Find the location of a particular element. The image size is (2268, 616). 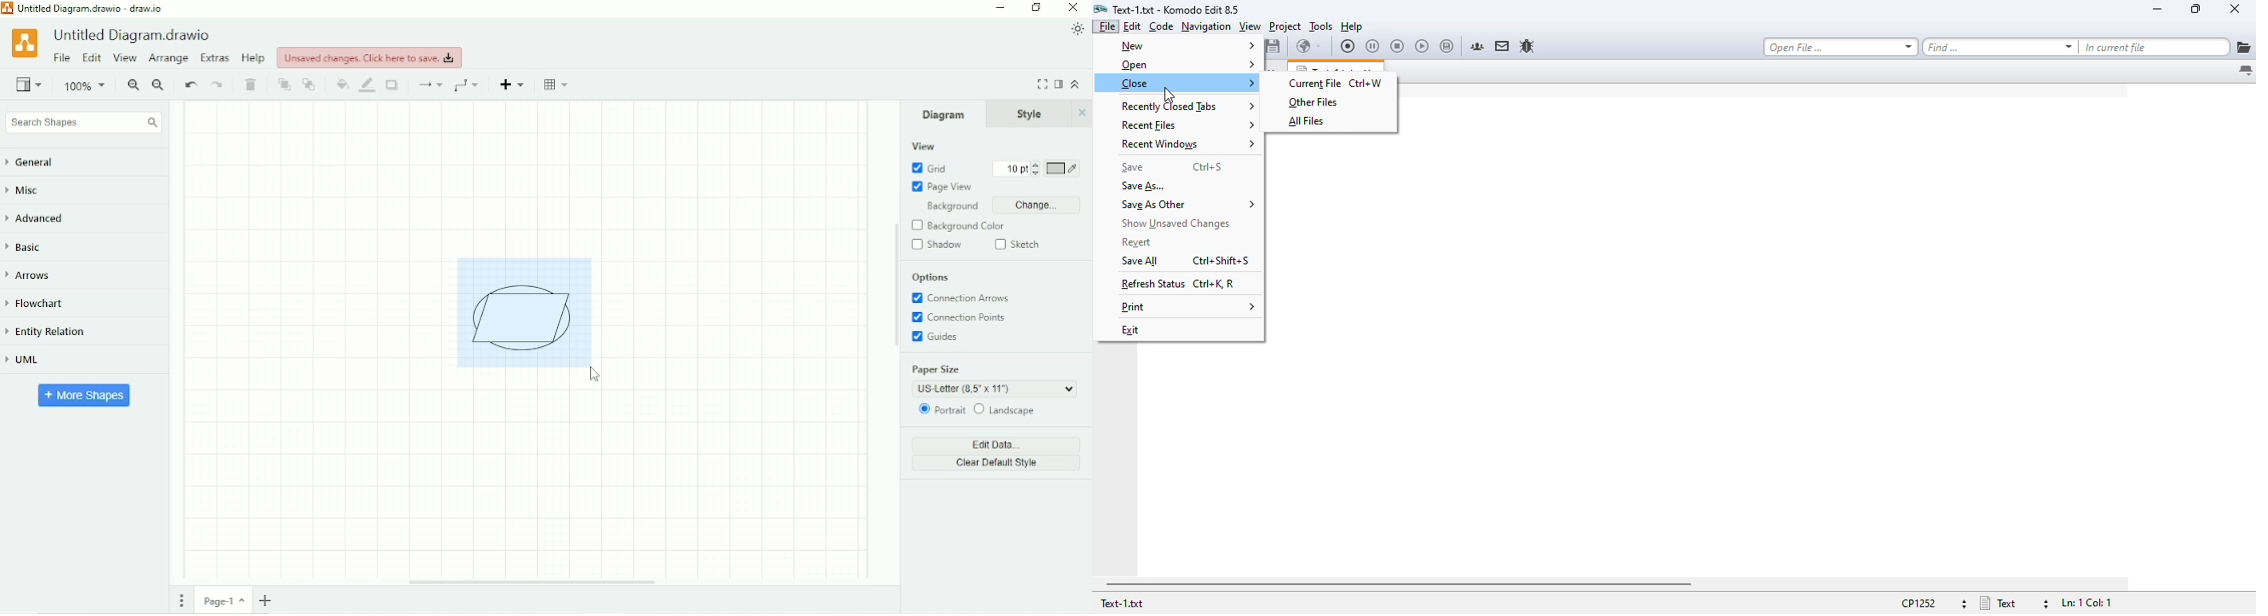

Vertical scrollbar is located at coordinates (894, 286).